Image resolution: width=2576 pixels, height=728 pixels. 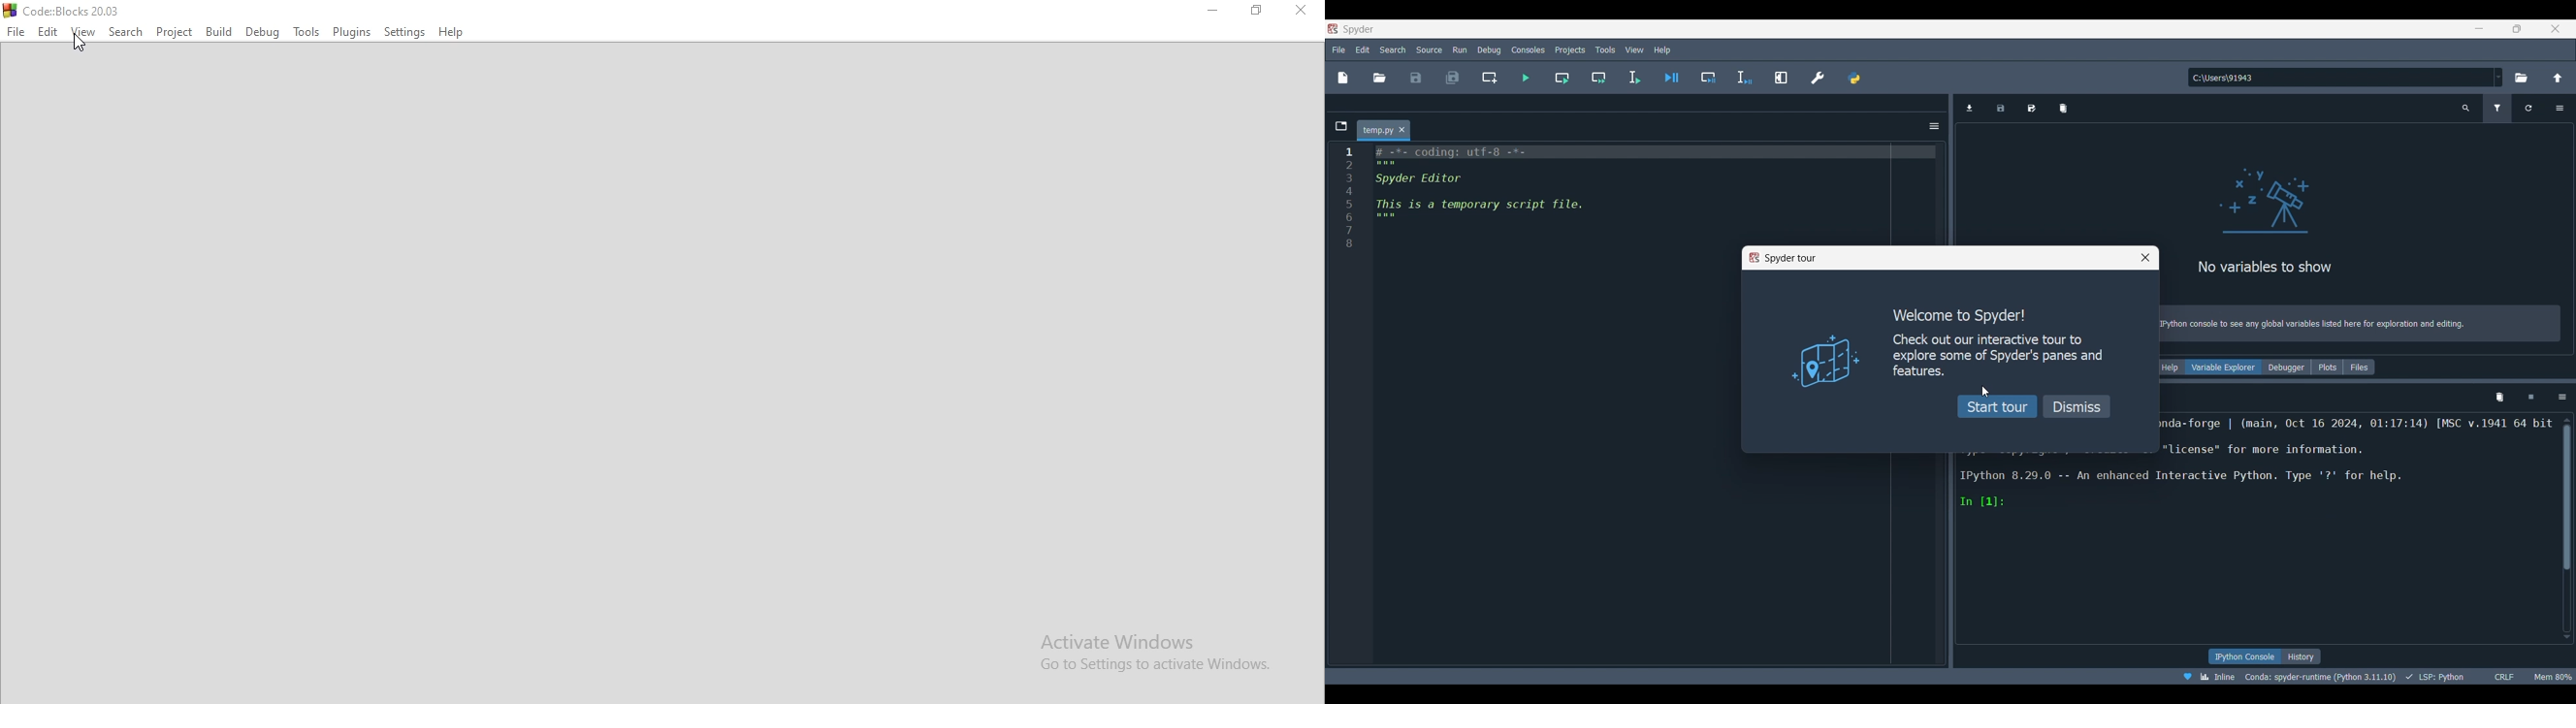 I want to click on Software logo and name, so click(x=1352, y=29).